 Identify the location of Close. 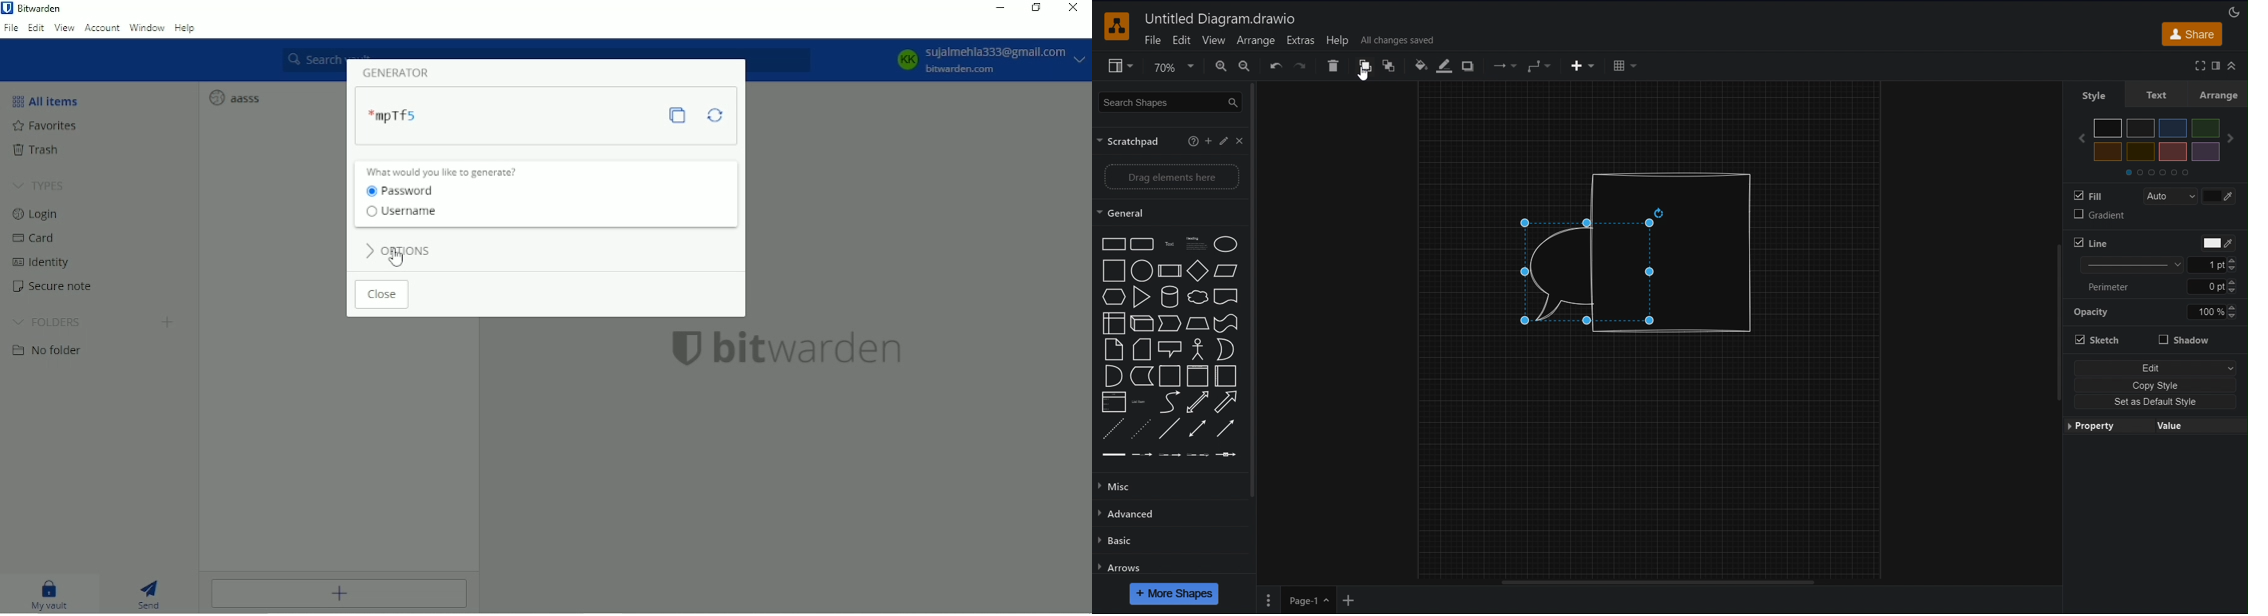
(382, 294).